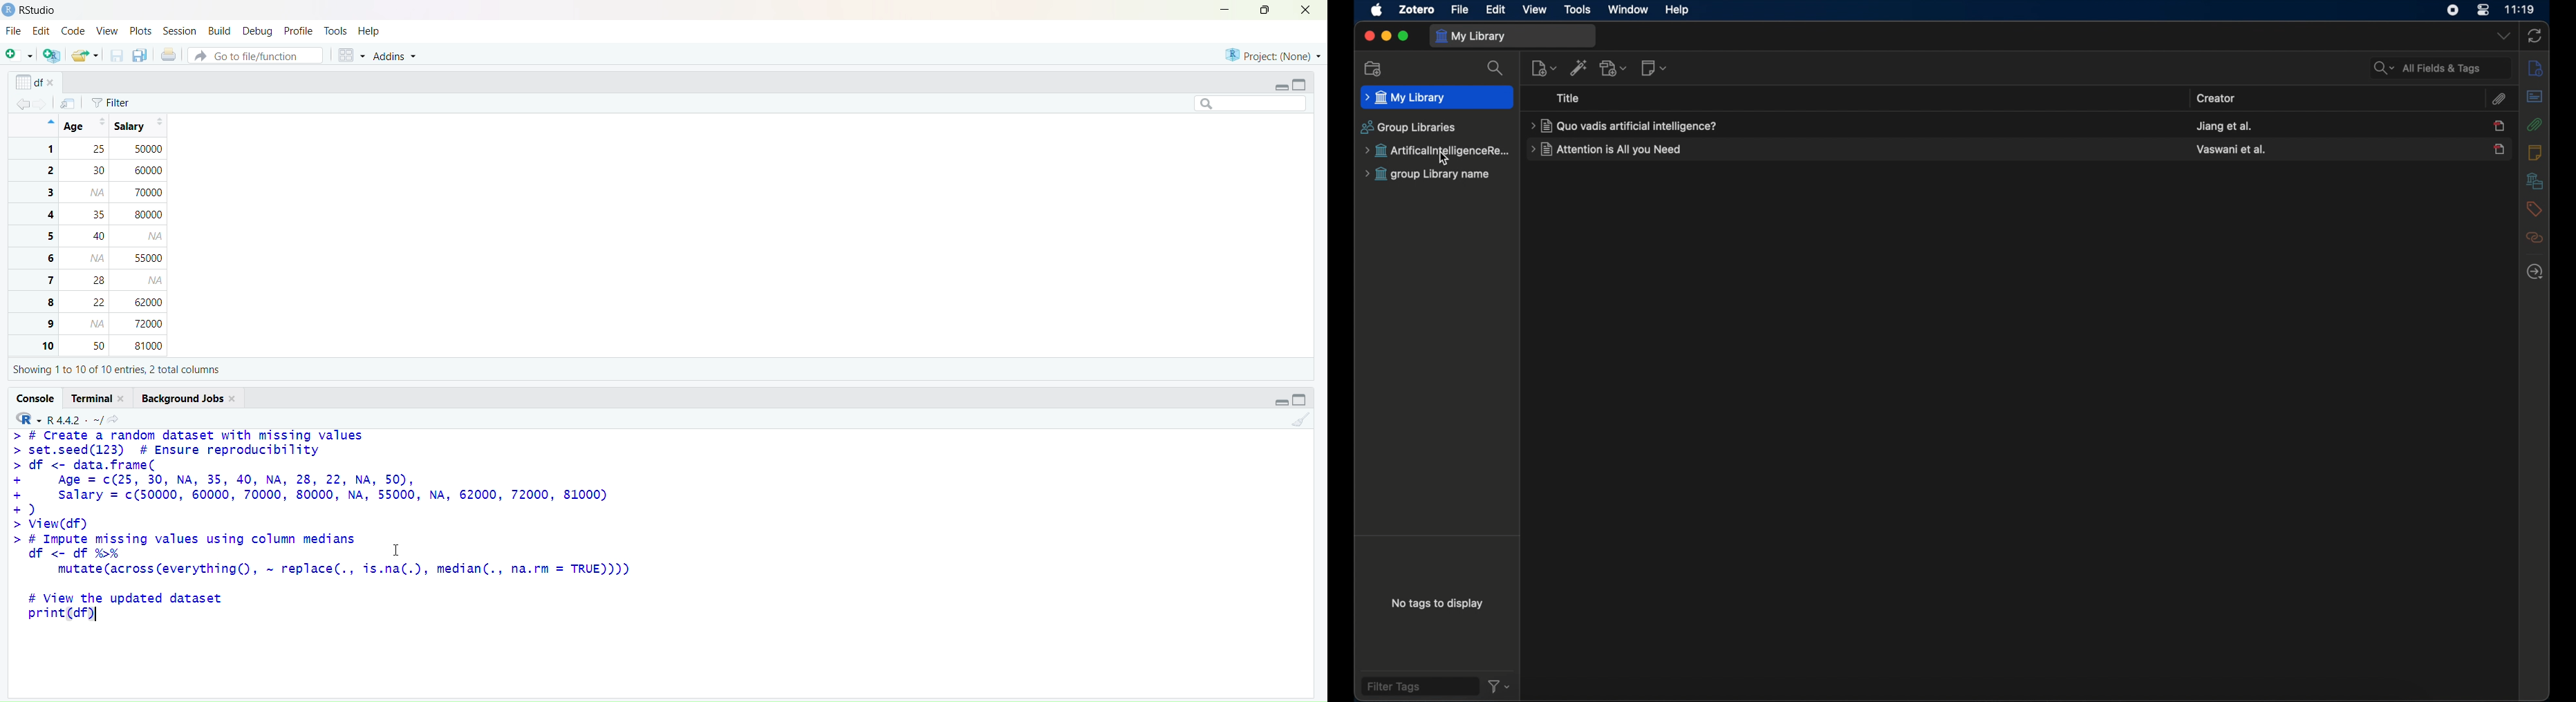 The height and width of the screenshot is (728, 2576). I want to click on cursor, so click(397, 551).